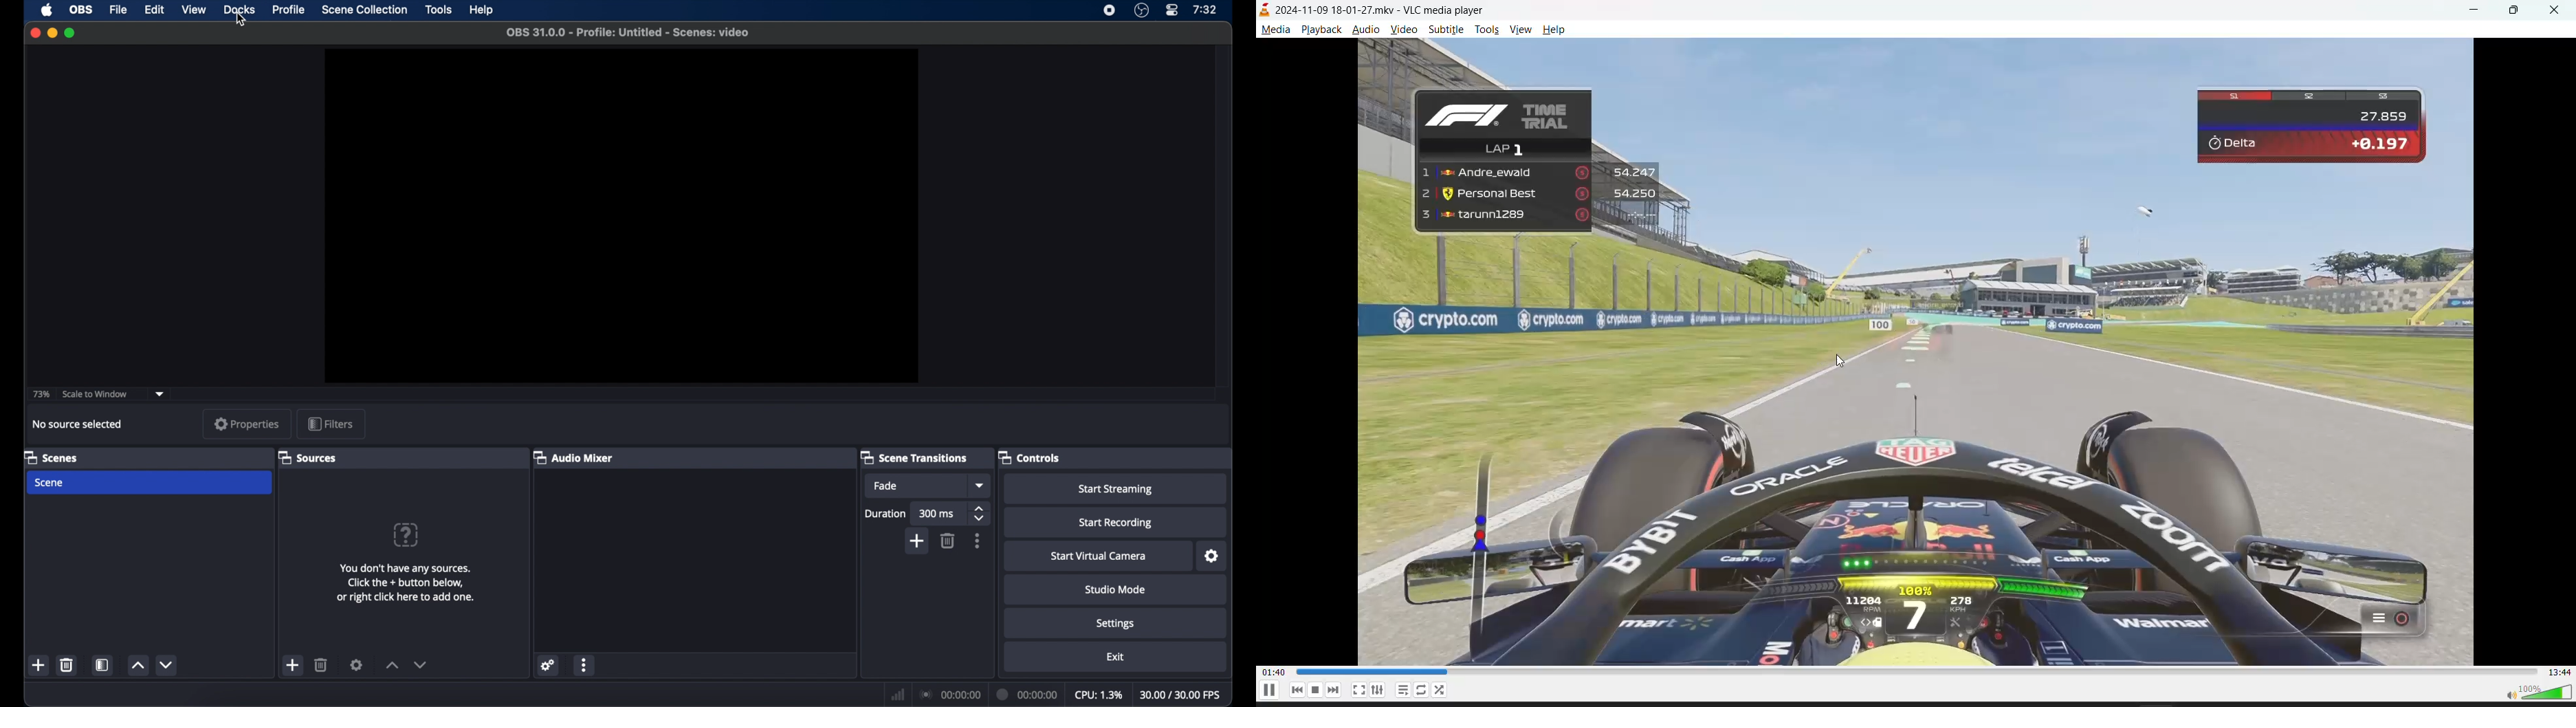  I want to click on playback, so click(1323, 30).